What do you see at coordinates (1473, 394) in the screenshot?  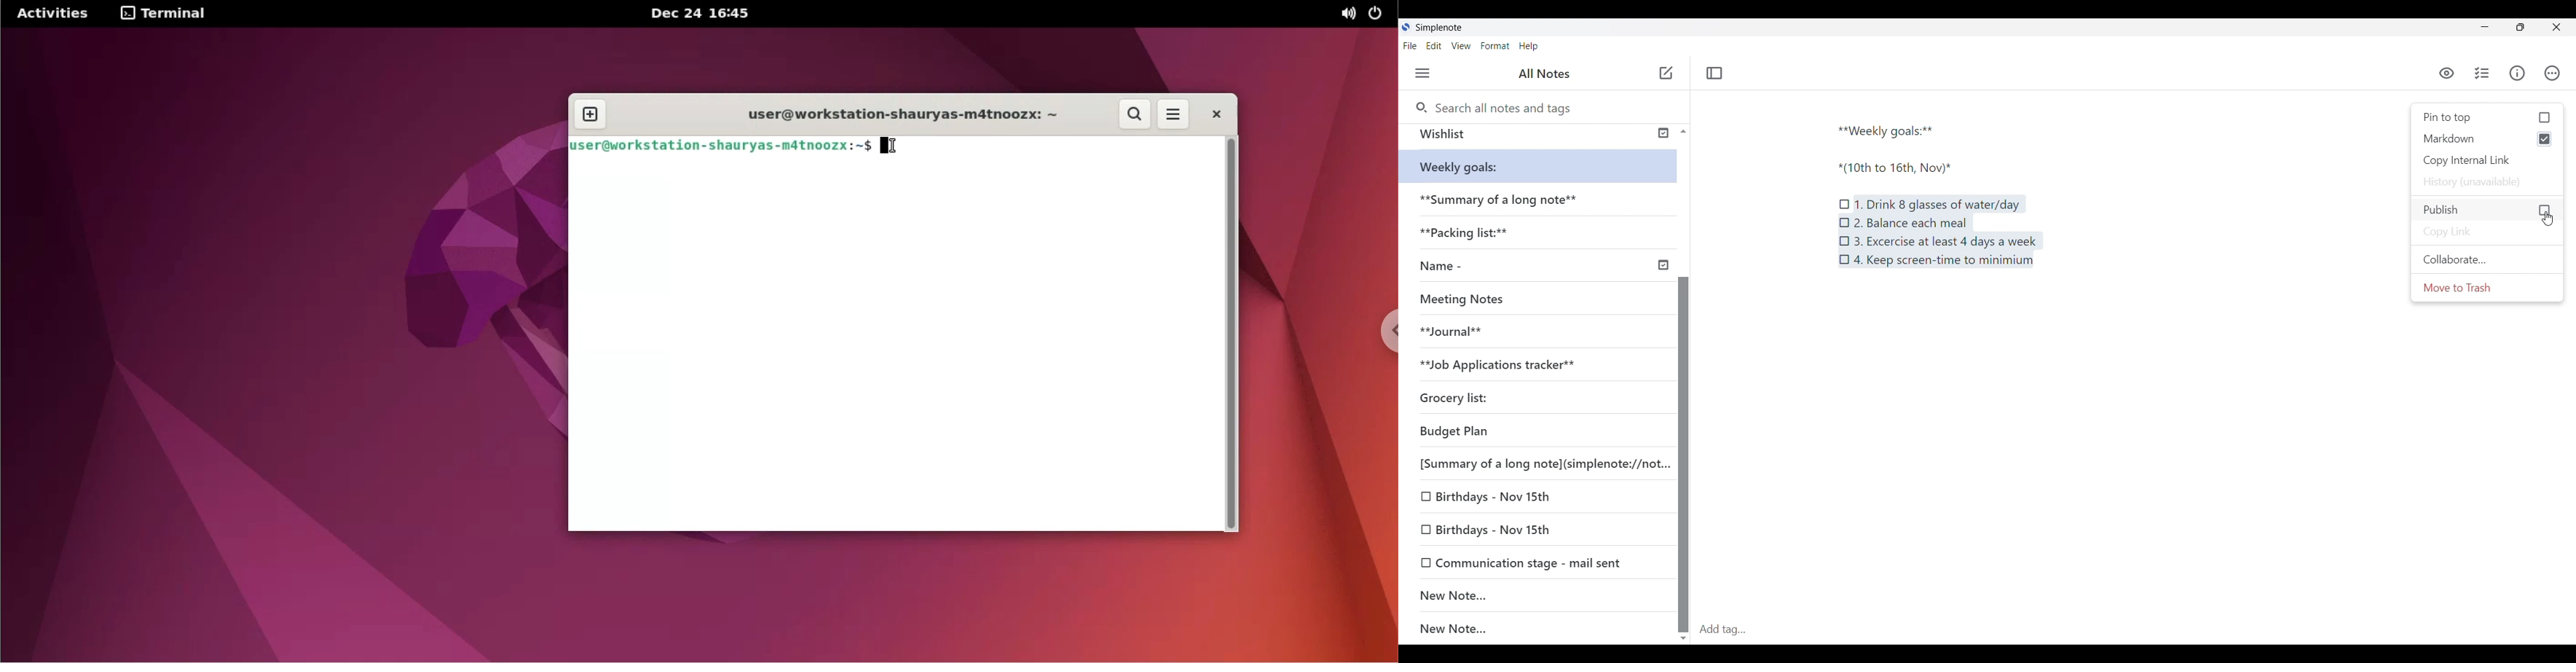 I see `Grocery list:` at bounding box center [1473, 394].